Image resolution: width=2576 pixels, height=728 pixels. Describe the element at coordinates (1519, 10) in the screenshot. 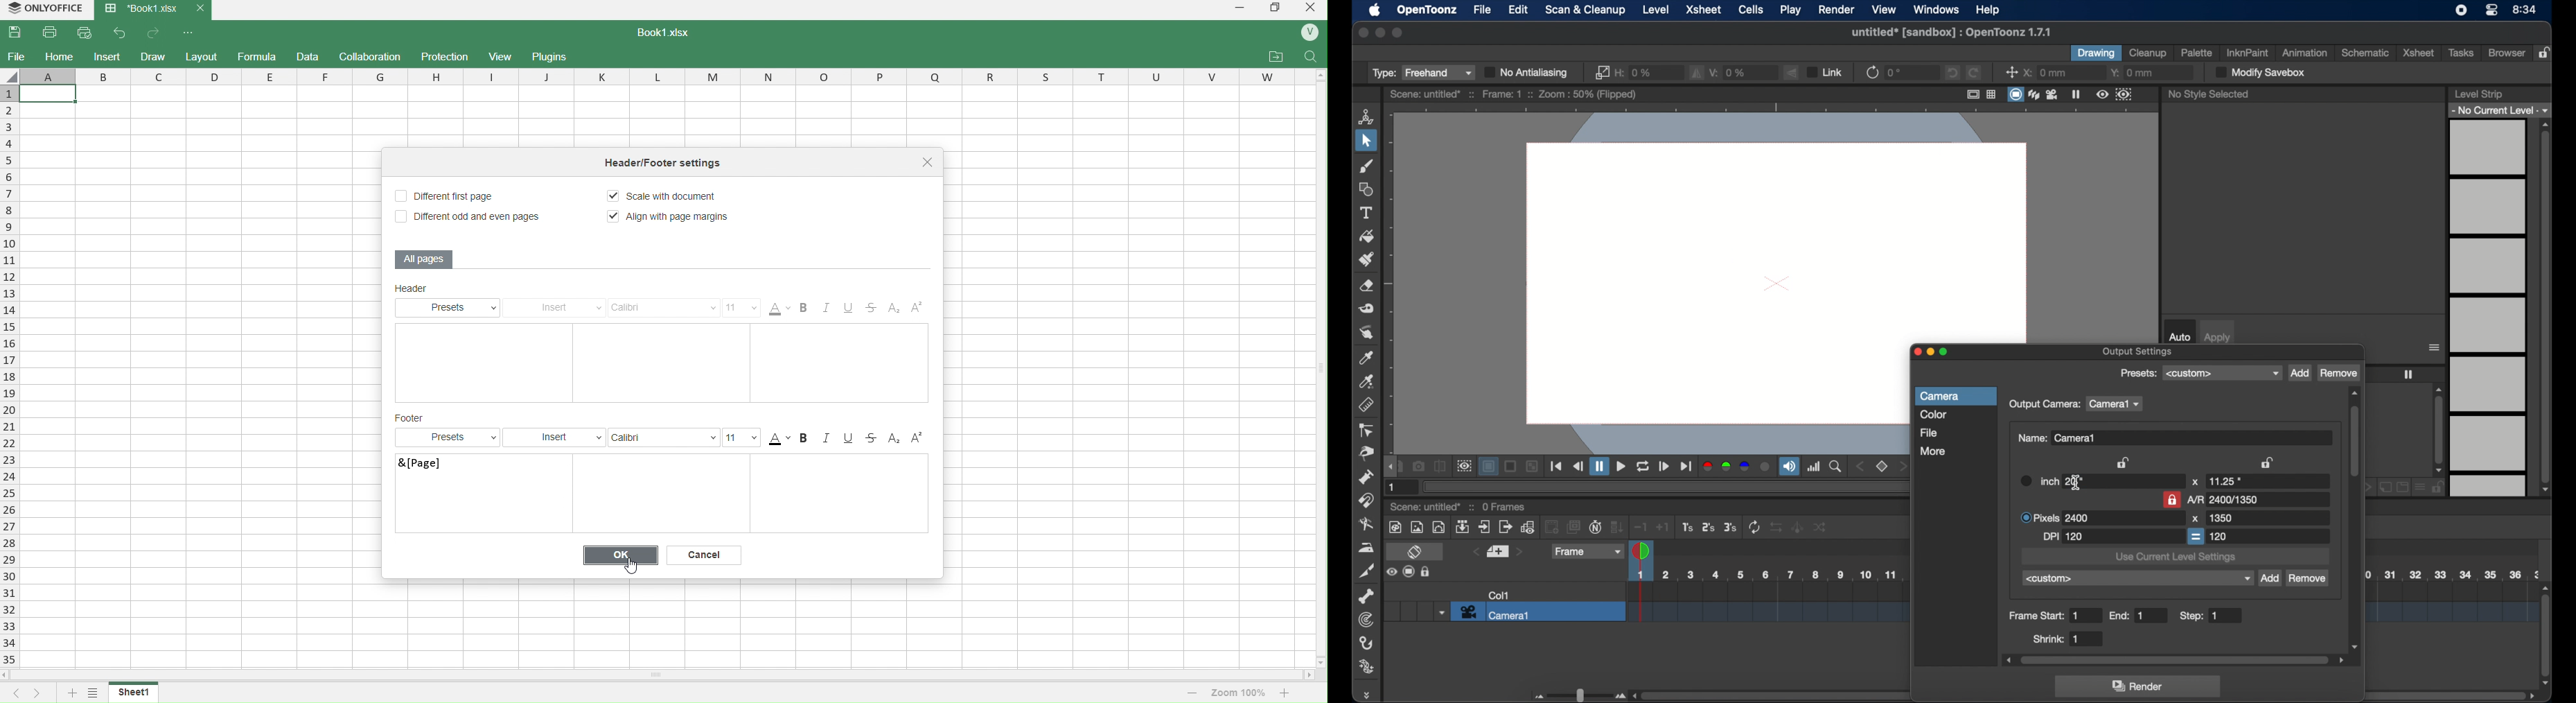

I see `edit` at that location.